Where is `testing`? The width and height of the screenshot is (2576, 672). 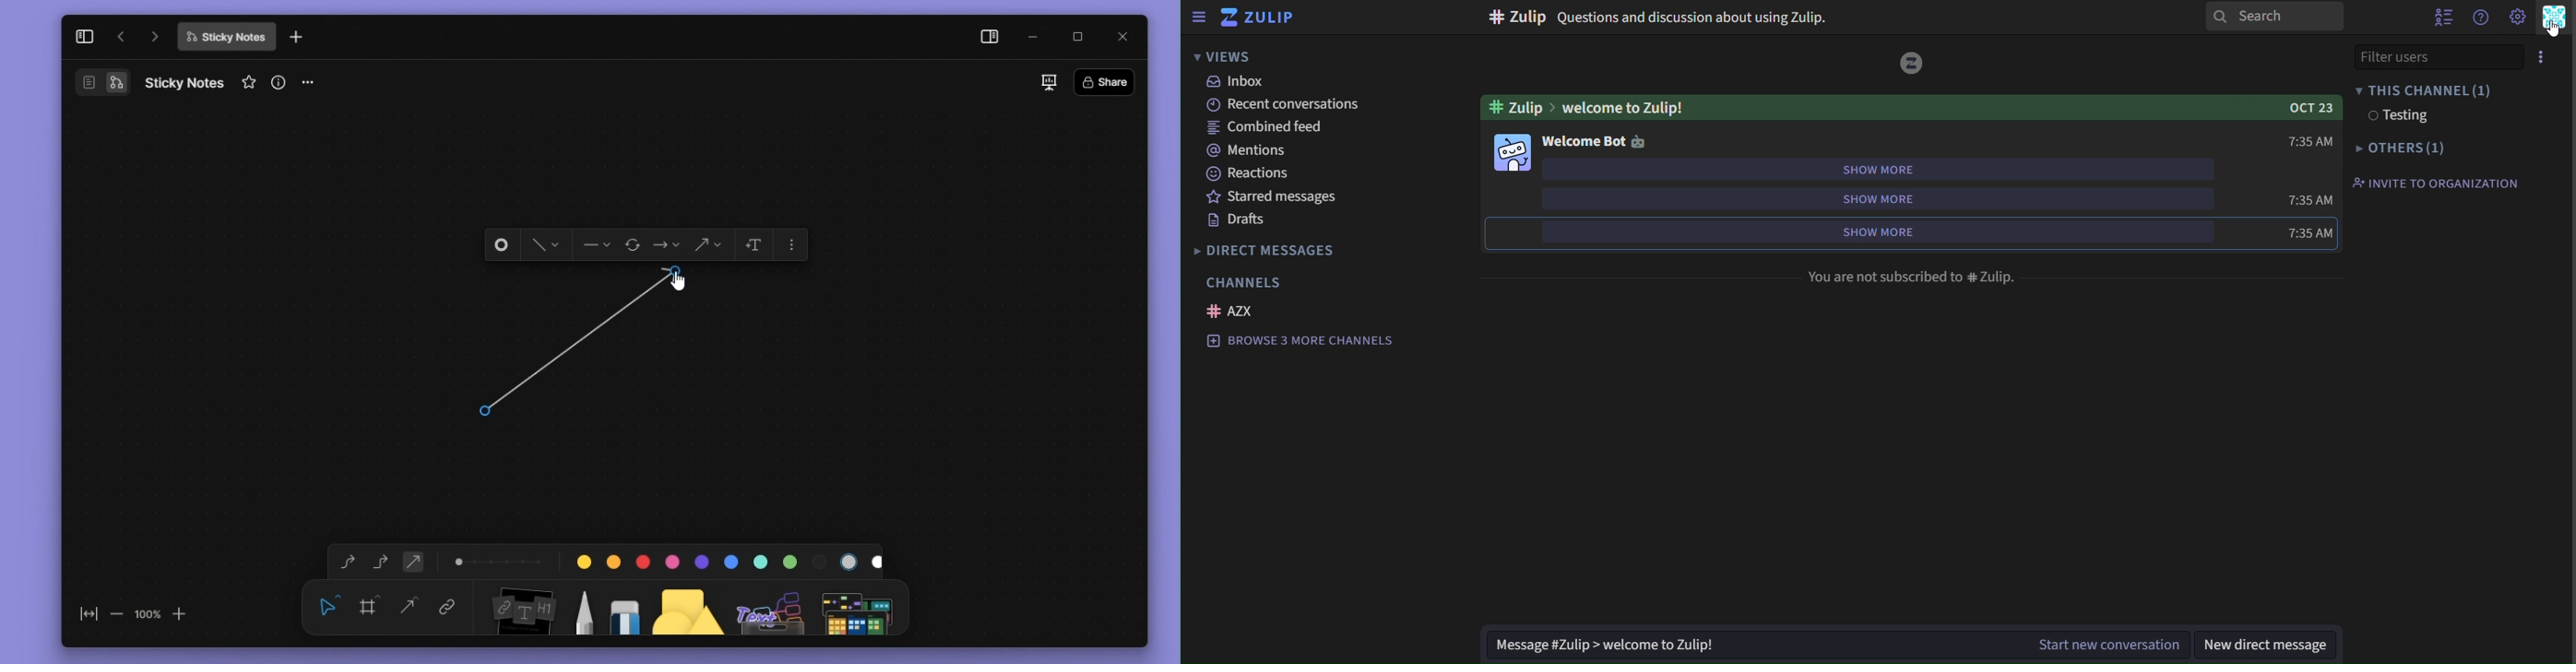
testing is located at coordinates (2397, 116).